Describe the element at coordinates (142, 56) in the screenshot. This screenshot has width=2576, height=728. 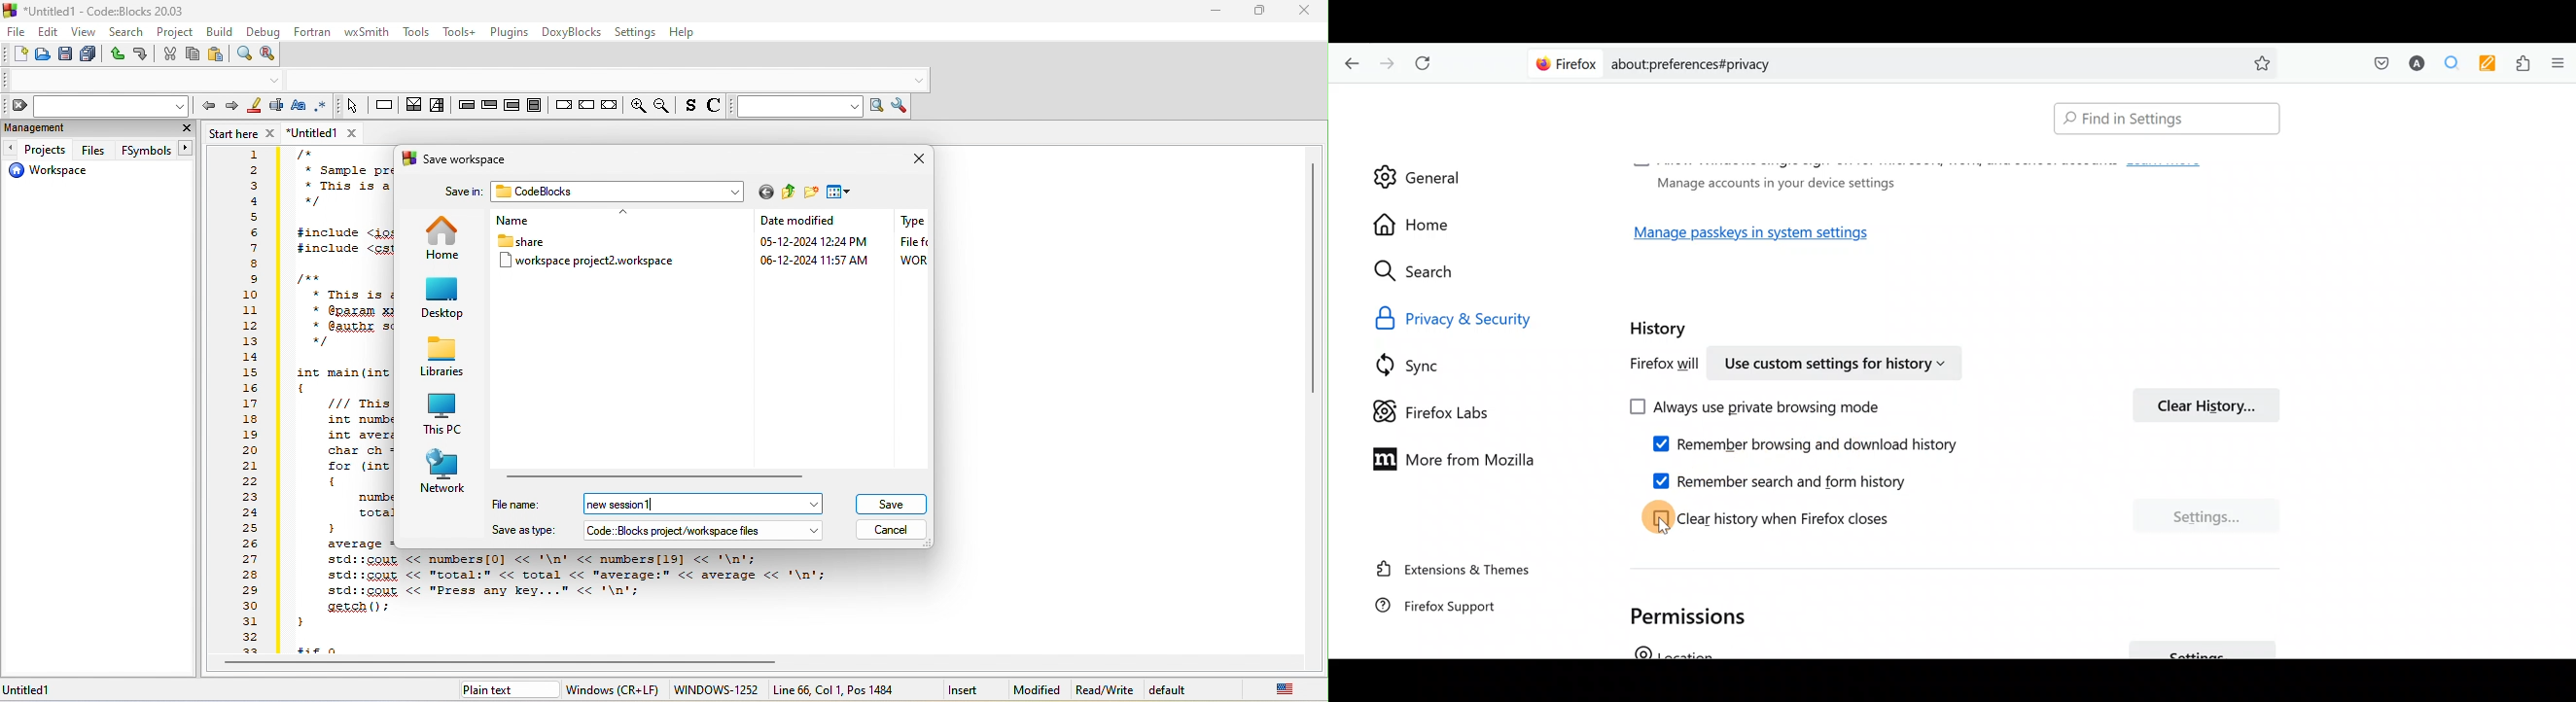
I see `redo` at that location.